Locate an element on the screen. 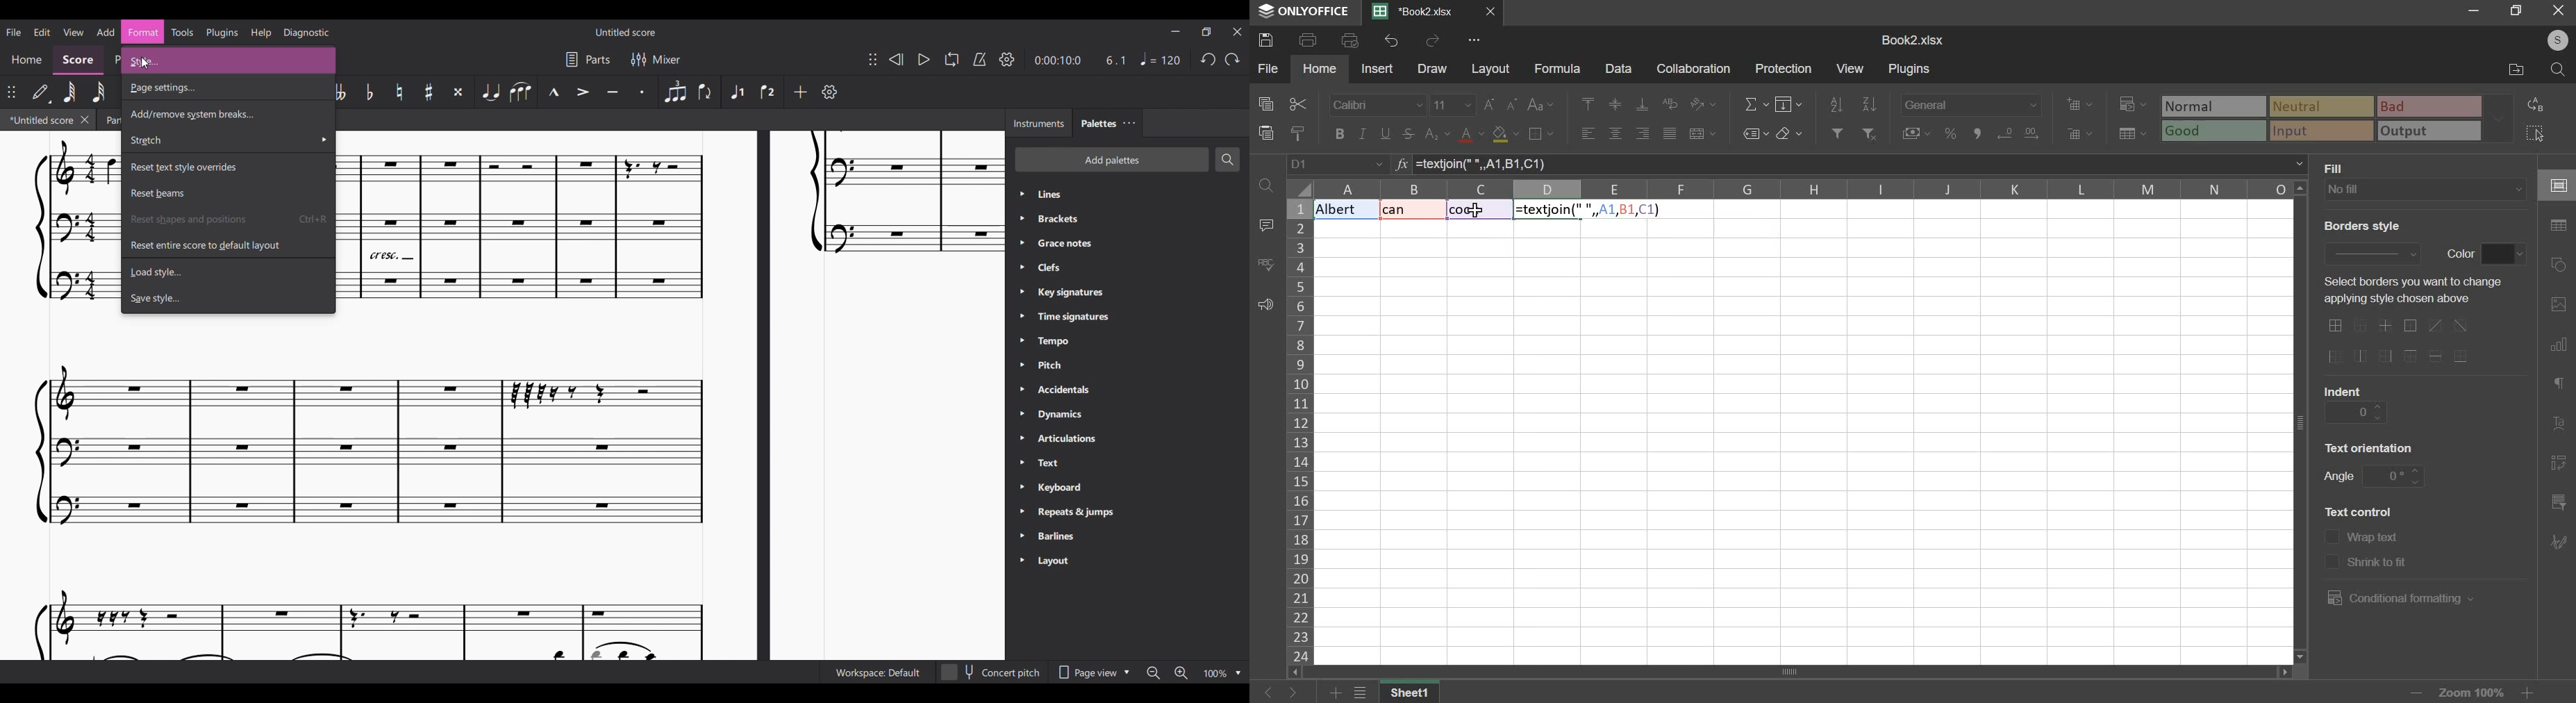 The width and height of the screenshot is (2576, 728). save as table is located at coordinates (2134, 134).